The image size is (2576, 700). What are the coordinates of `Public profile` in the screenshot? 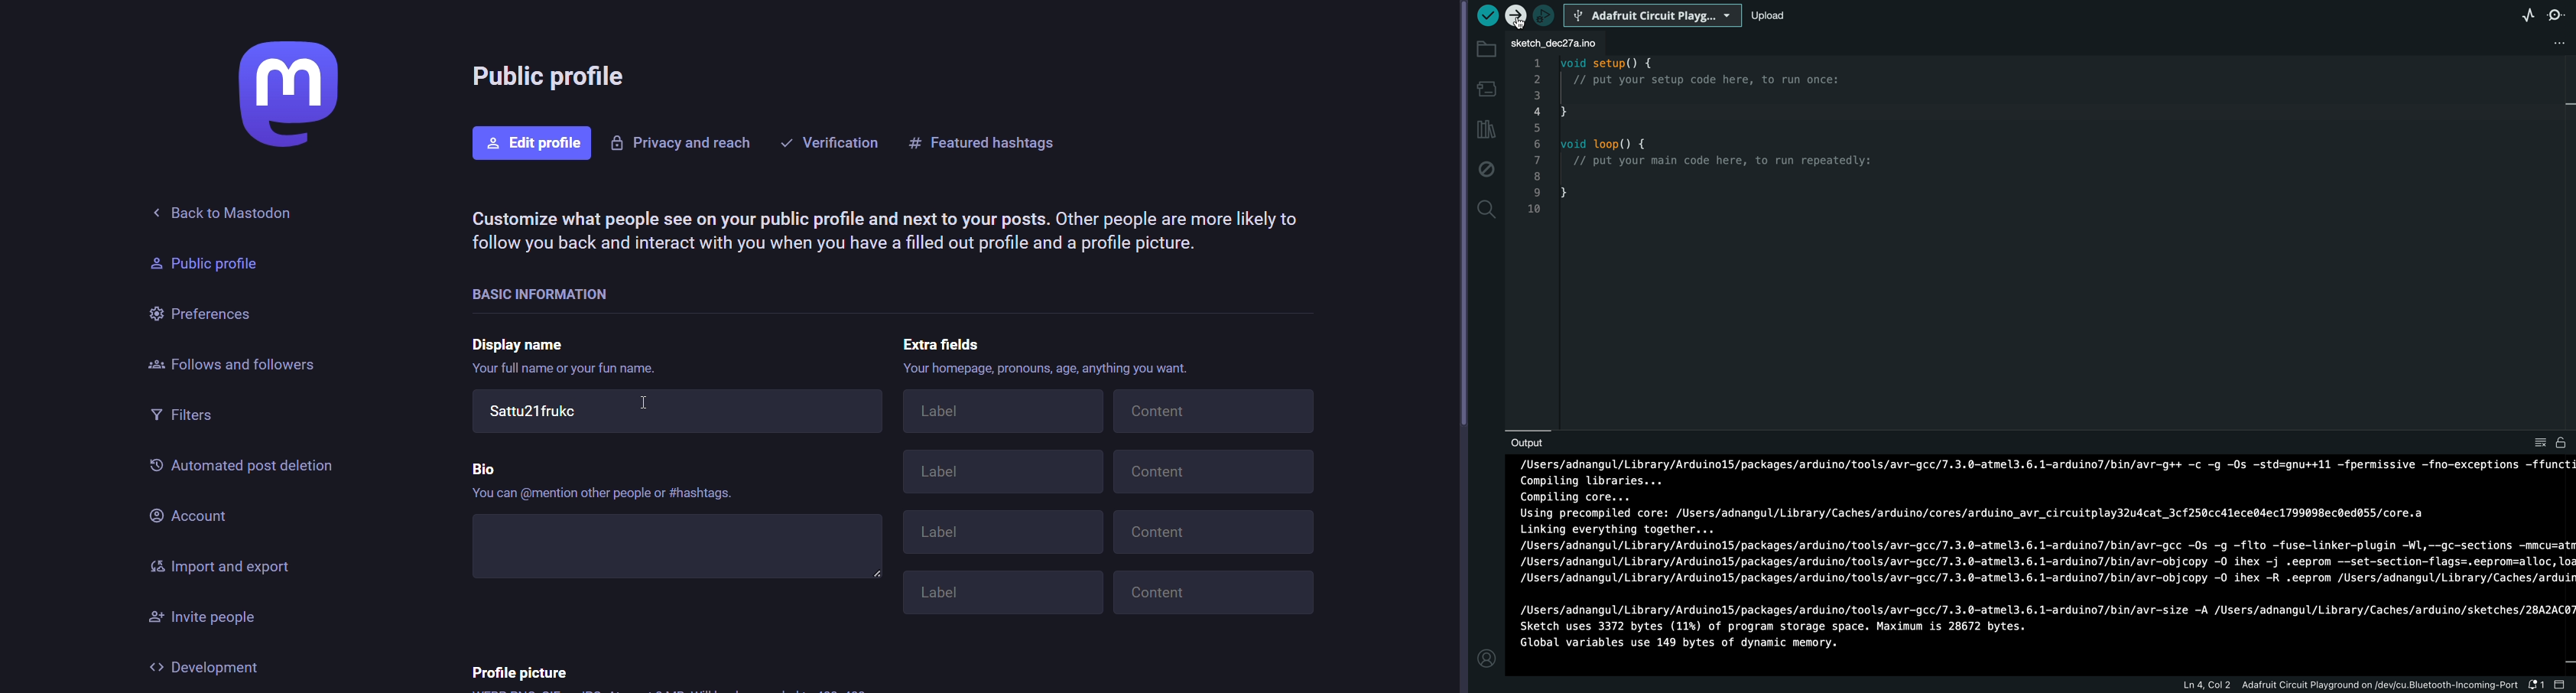 It's located at (196, 264).